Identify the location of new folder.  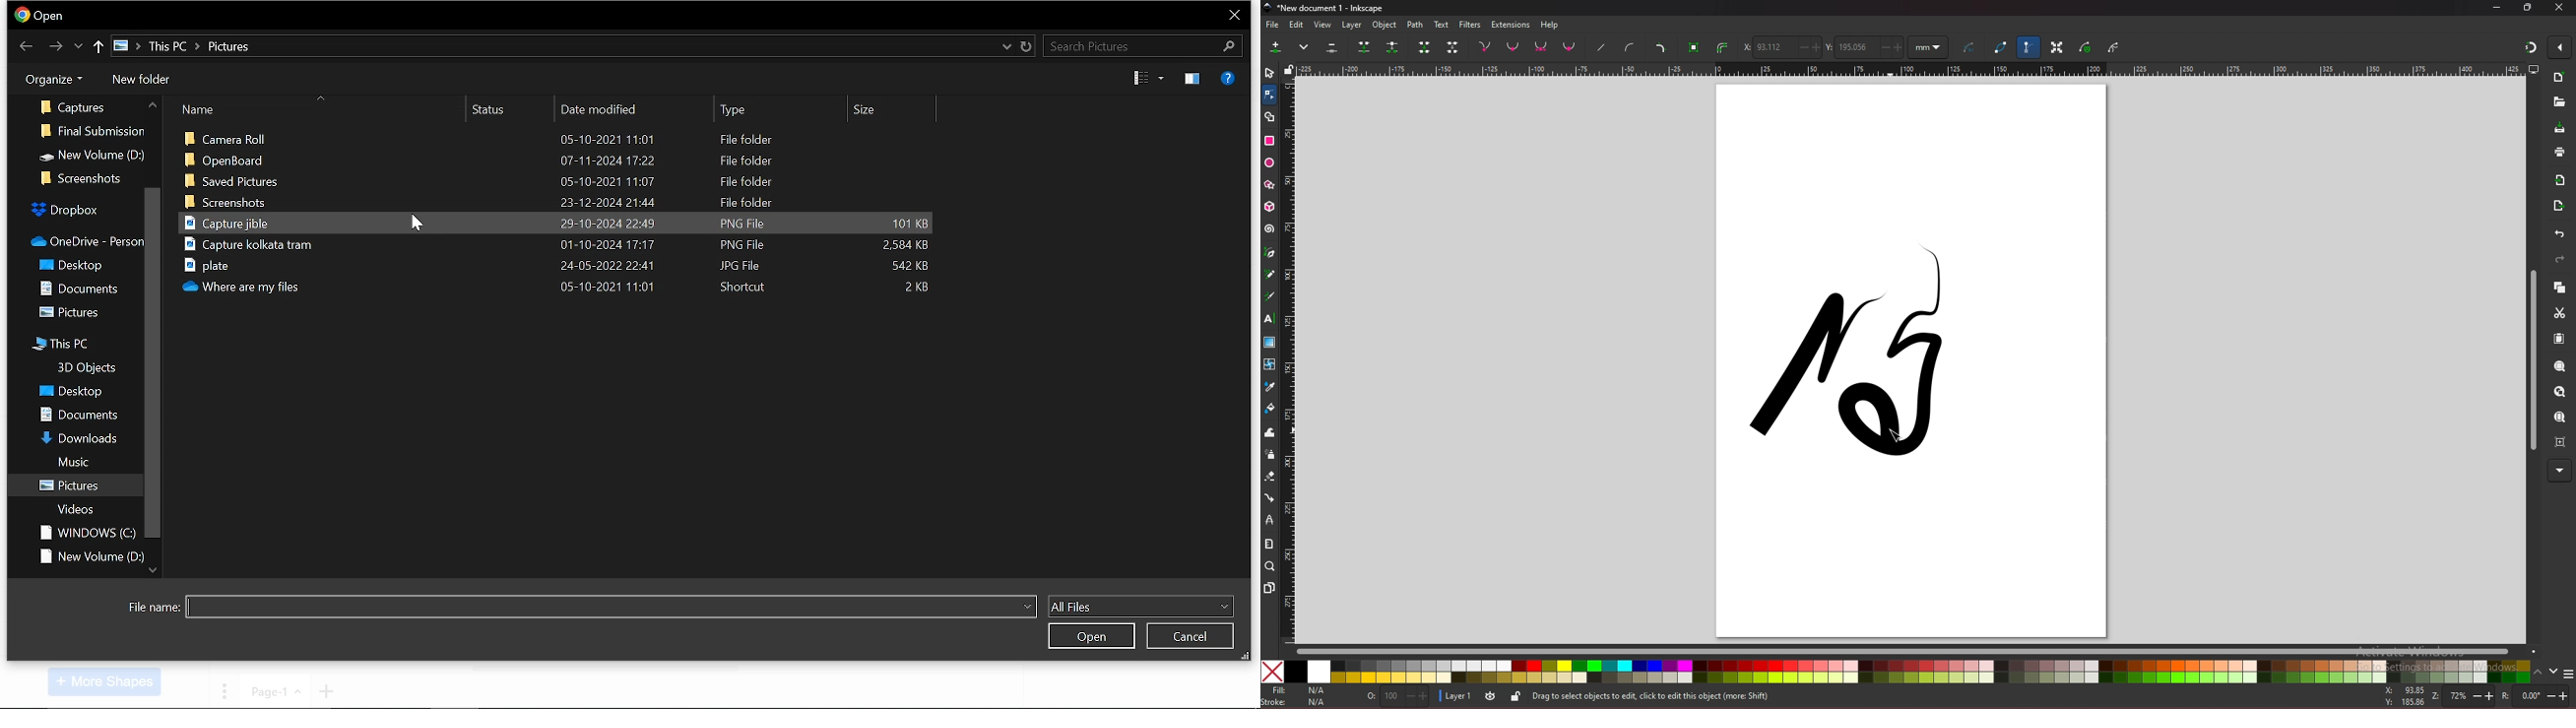
(139, 81).